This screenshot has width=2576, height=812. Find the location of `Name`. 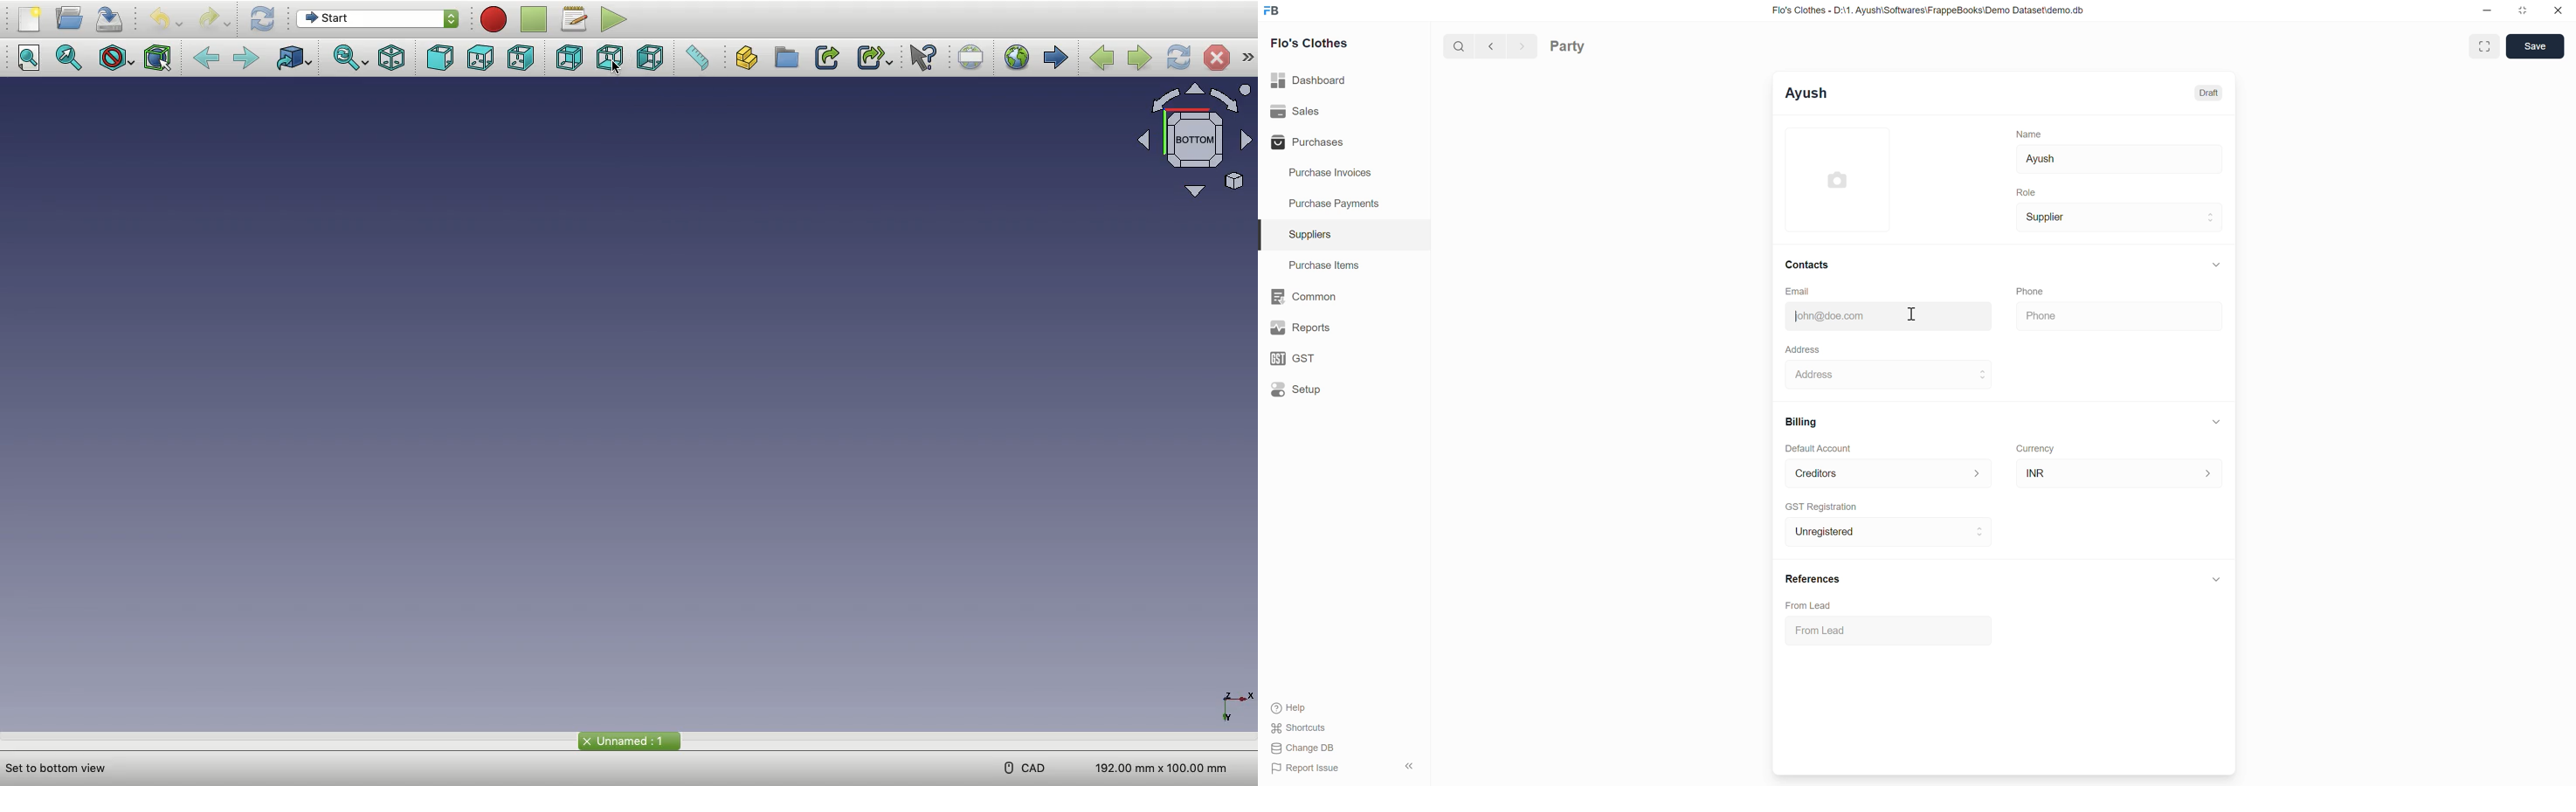

Name is located at coordinates (2029, 134).